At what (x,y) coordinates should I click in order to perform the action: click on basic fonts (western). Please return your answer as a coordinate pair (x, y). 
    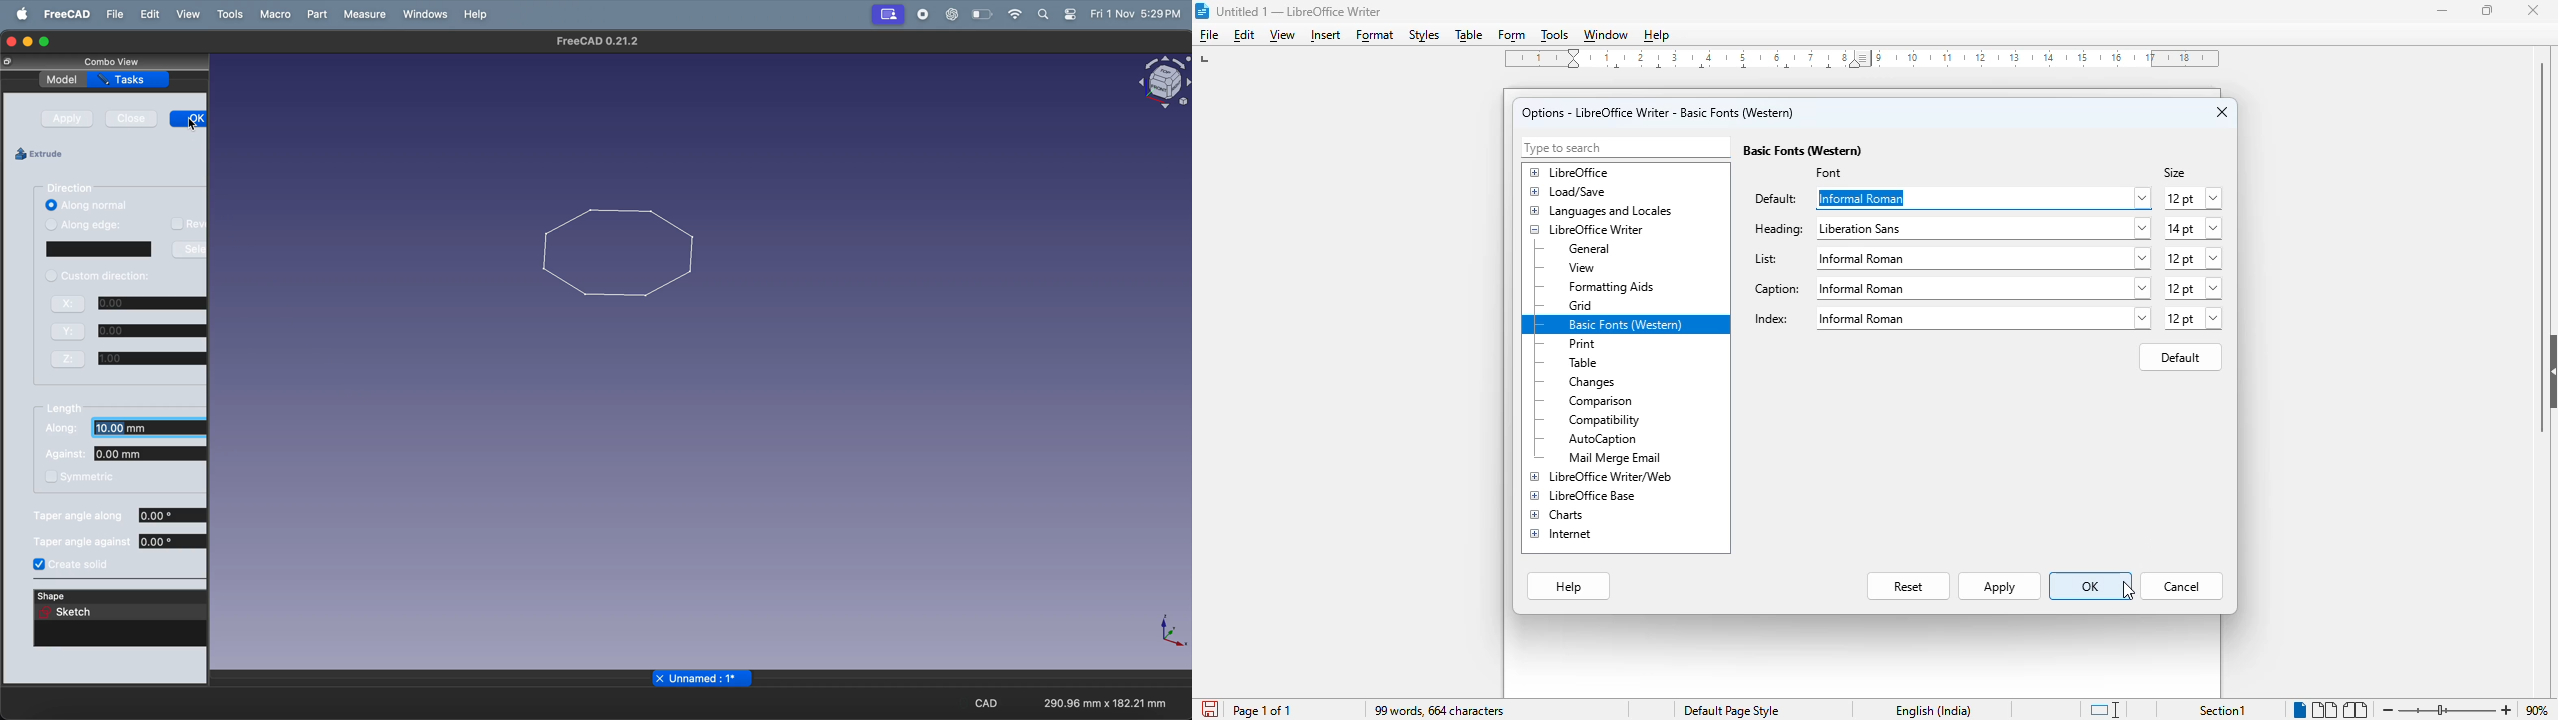
    Looking at the image, I should click on (1626, 325).